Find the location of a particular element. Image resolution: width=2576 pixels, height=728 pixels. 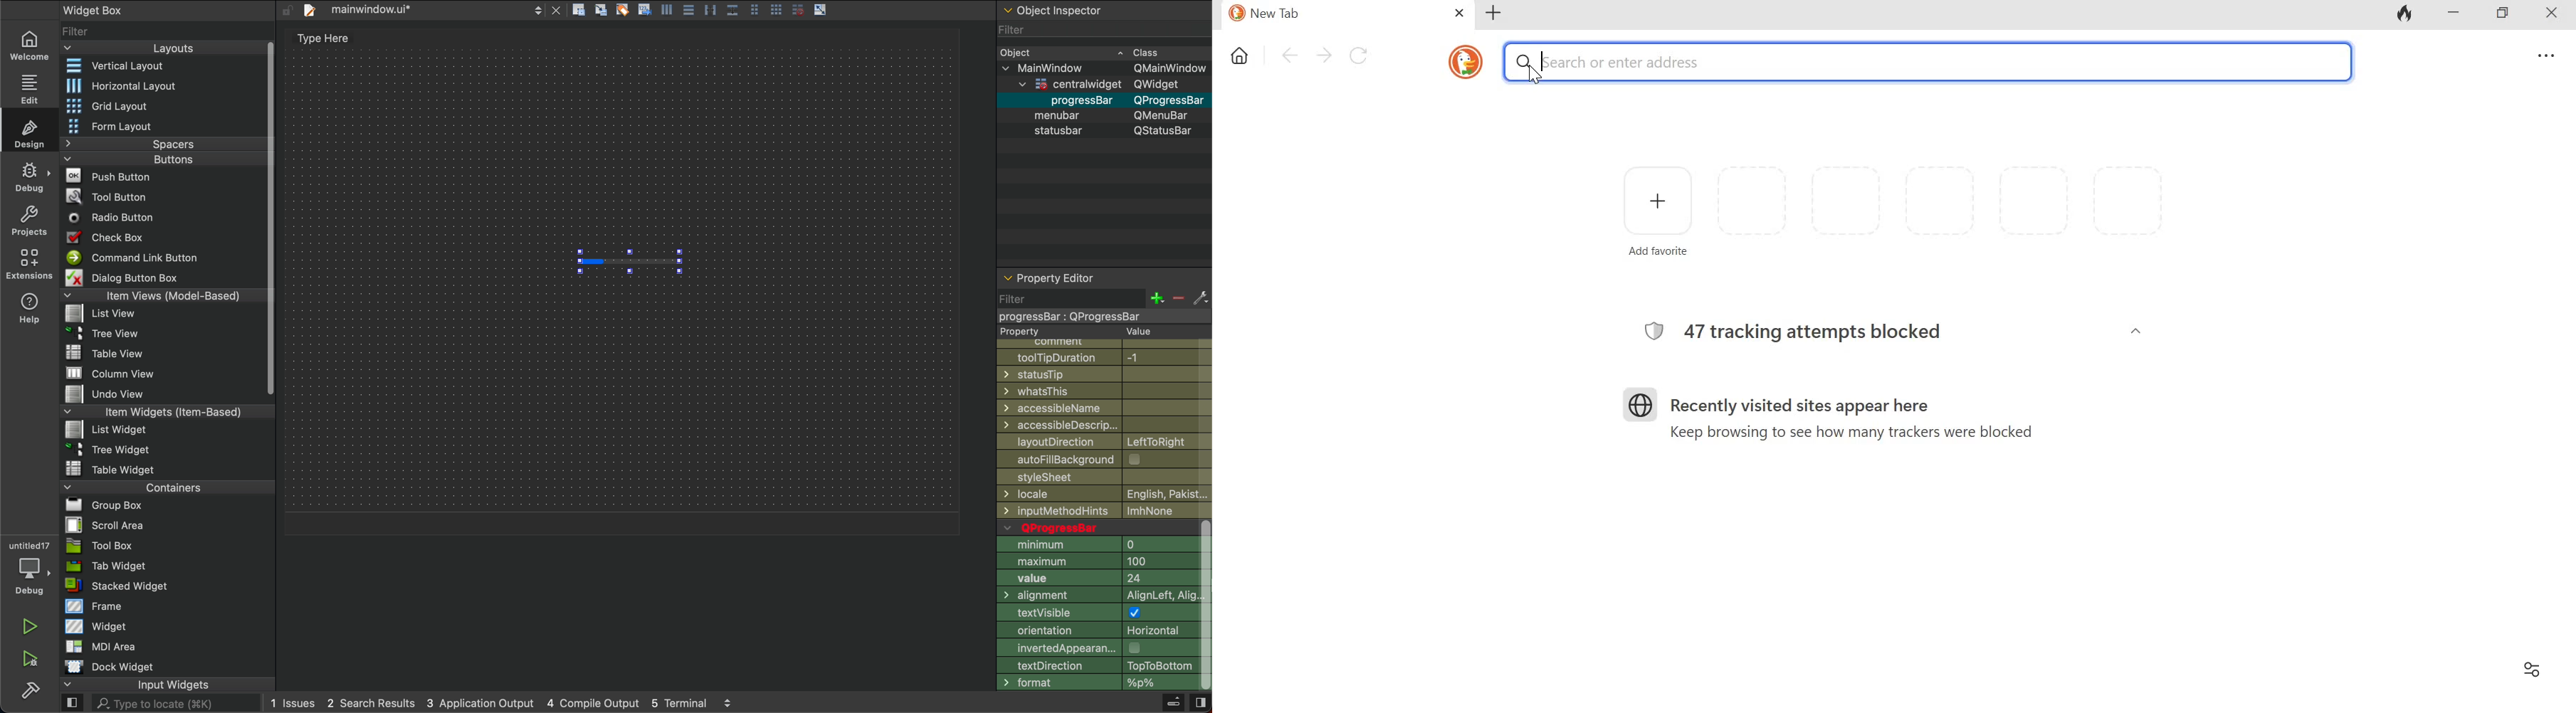

Tool Button is located at coordinates (115, 196).